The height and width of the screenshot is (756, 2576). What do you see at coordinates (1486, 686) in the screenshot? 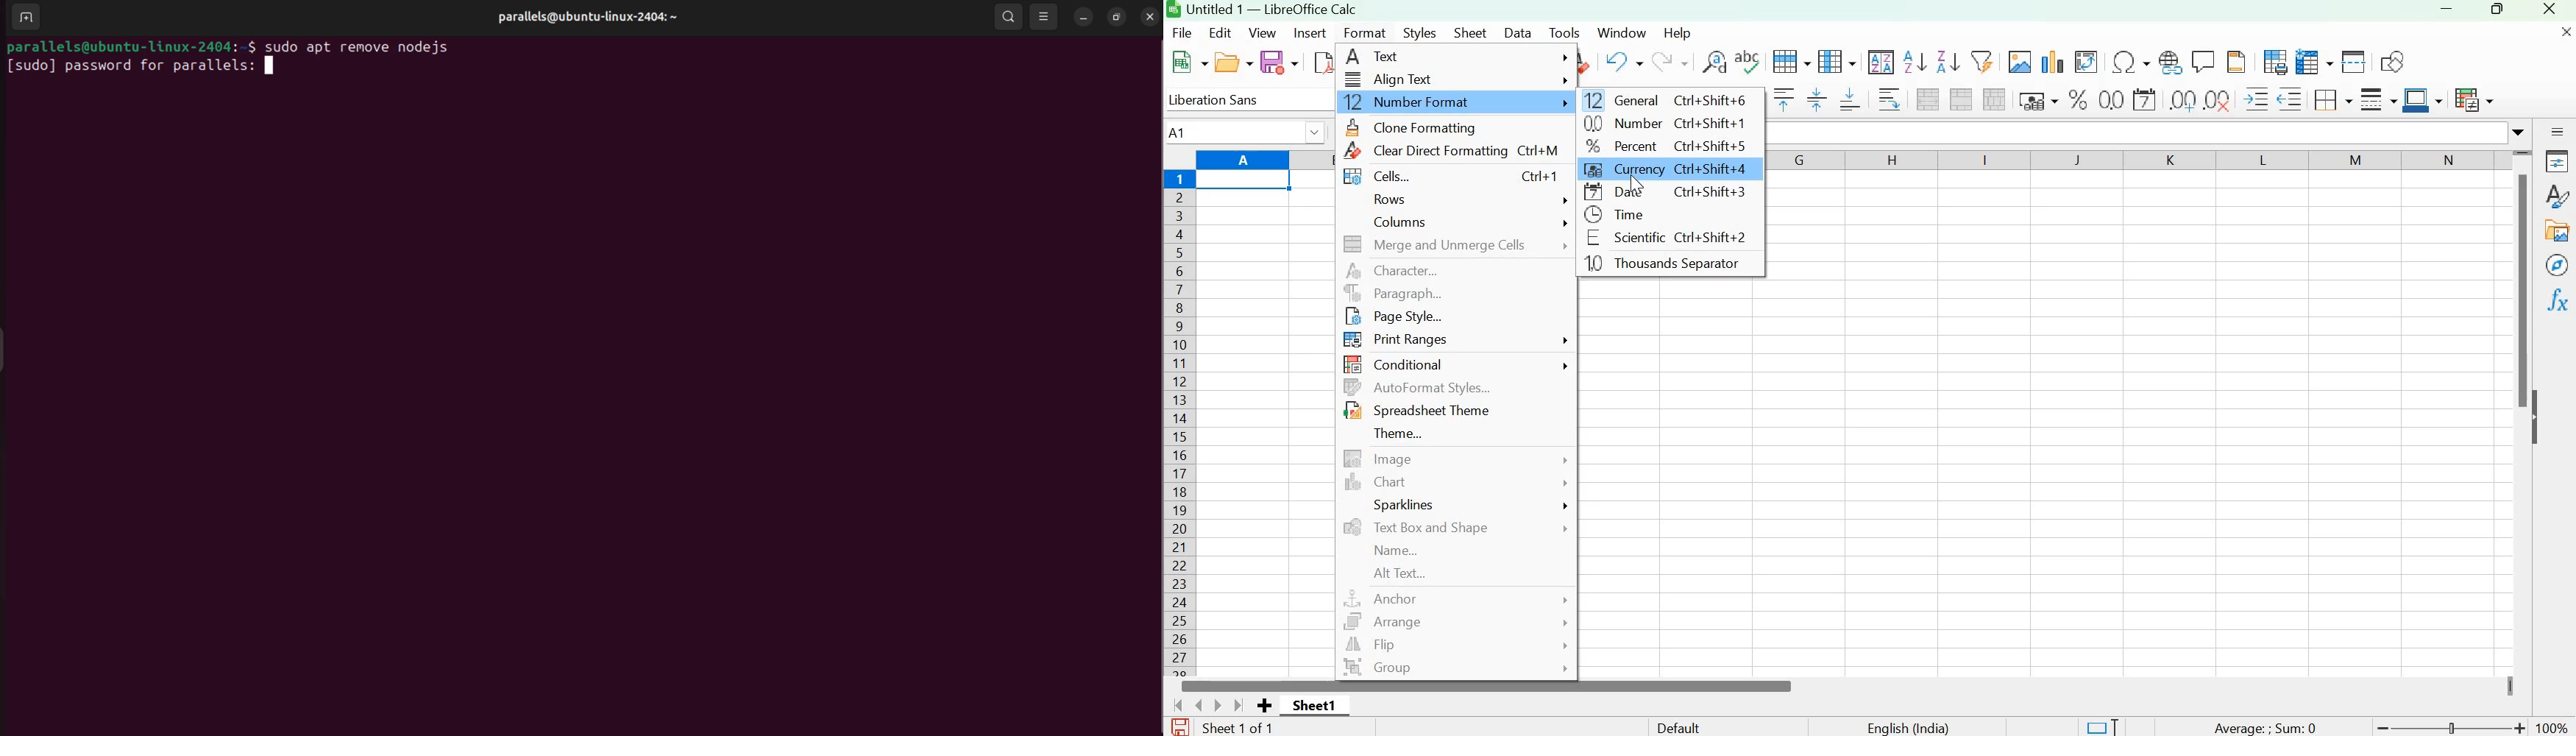
I see `Scrollbar` at bounding box center [1486, 686].